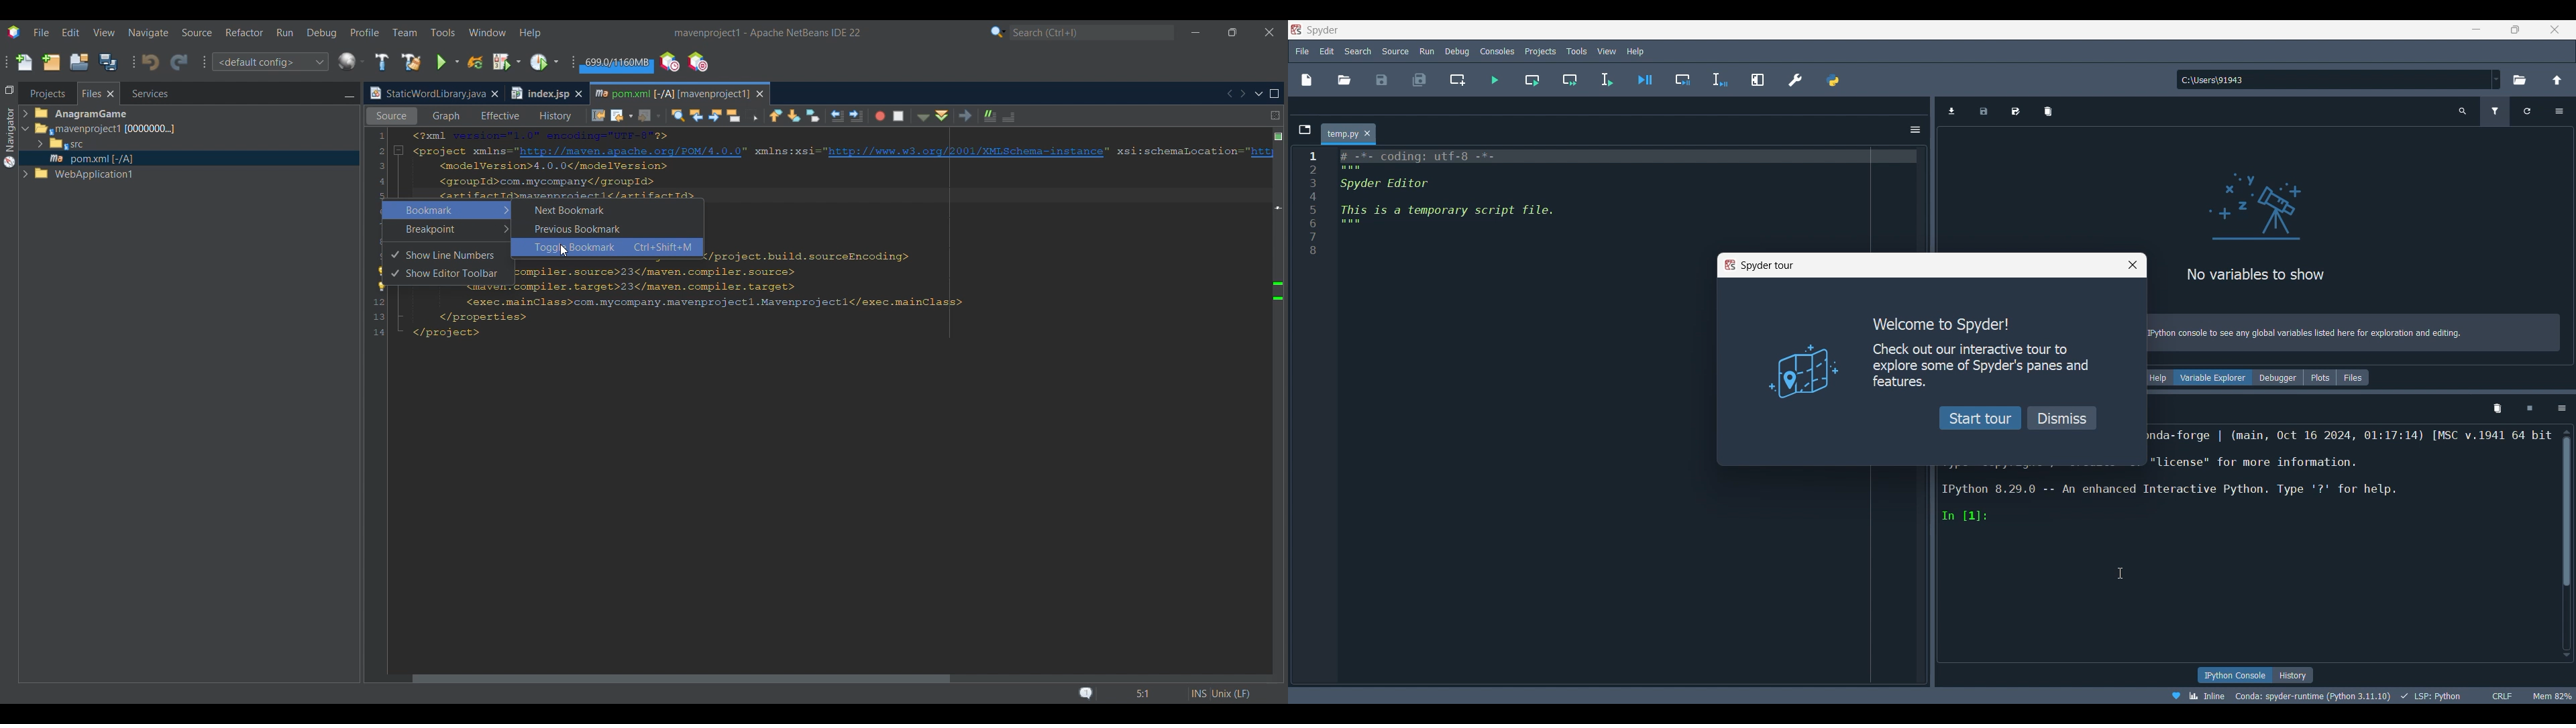  I want to click on Software name, so click(1323, 31).